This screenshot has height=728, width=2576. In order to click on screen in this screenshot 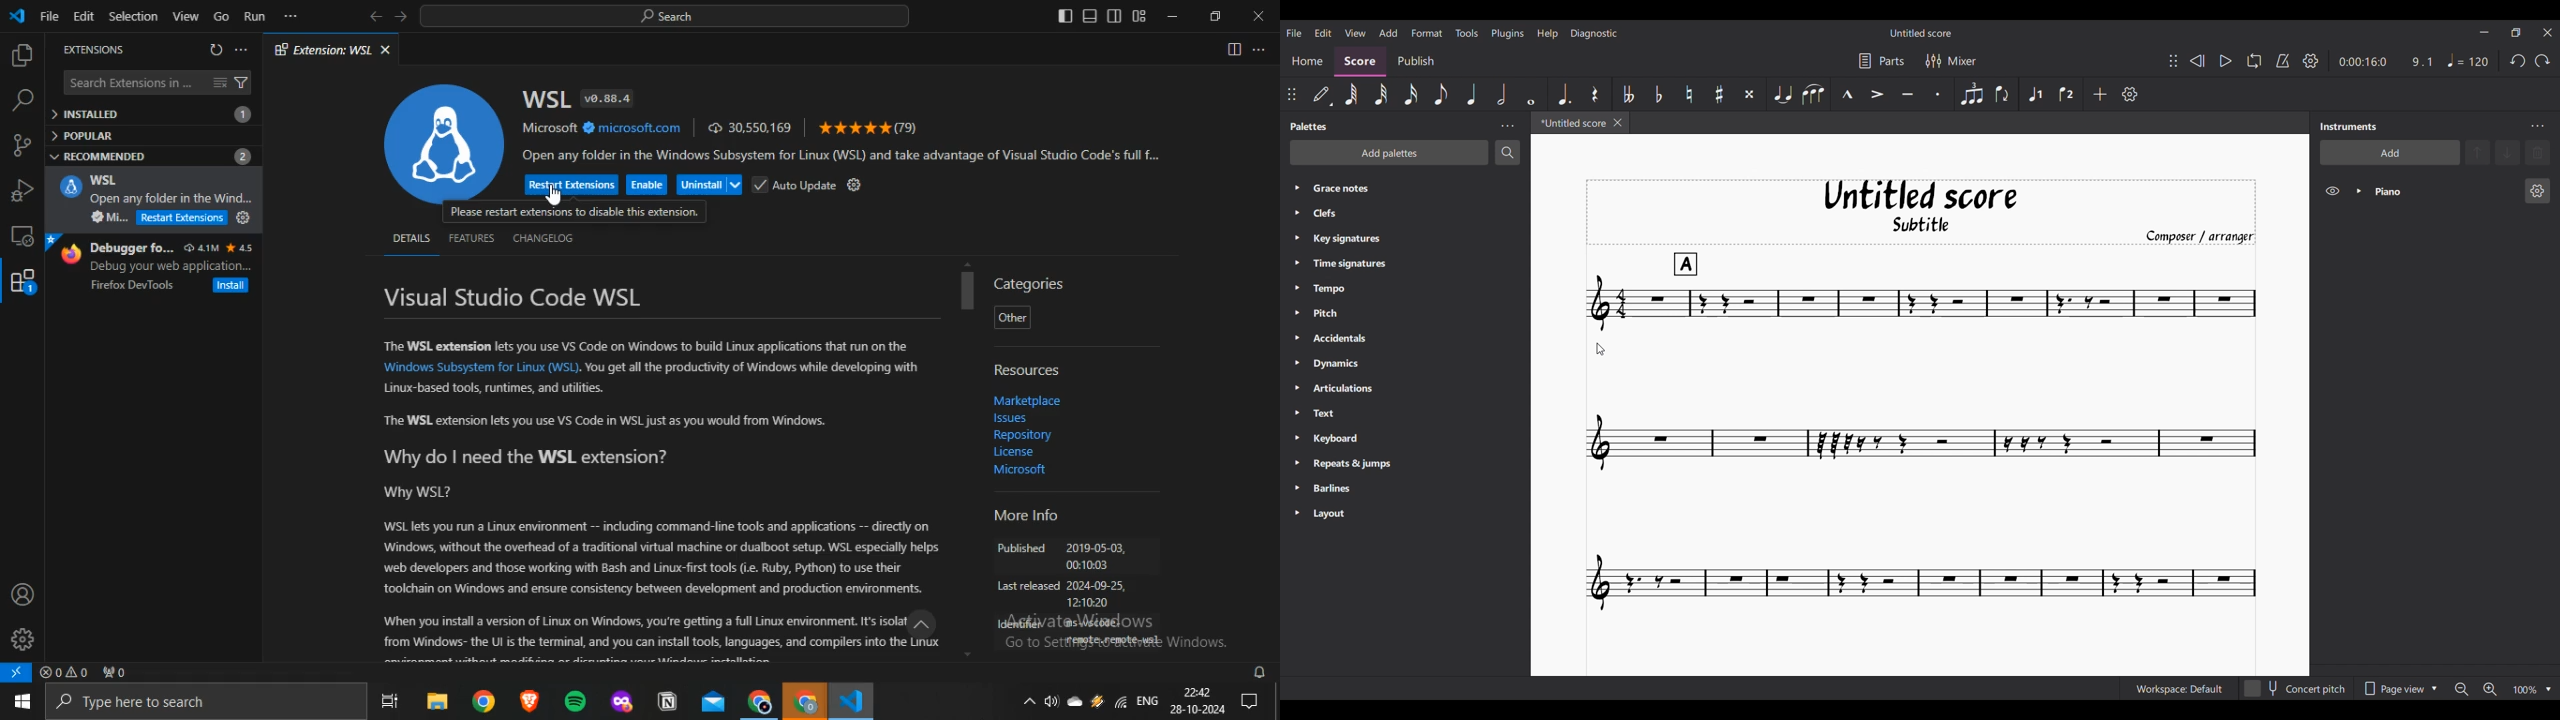, I will do `click(22, 236)`.